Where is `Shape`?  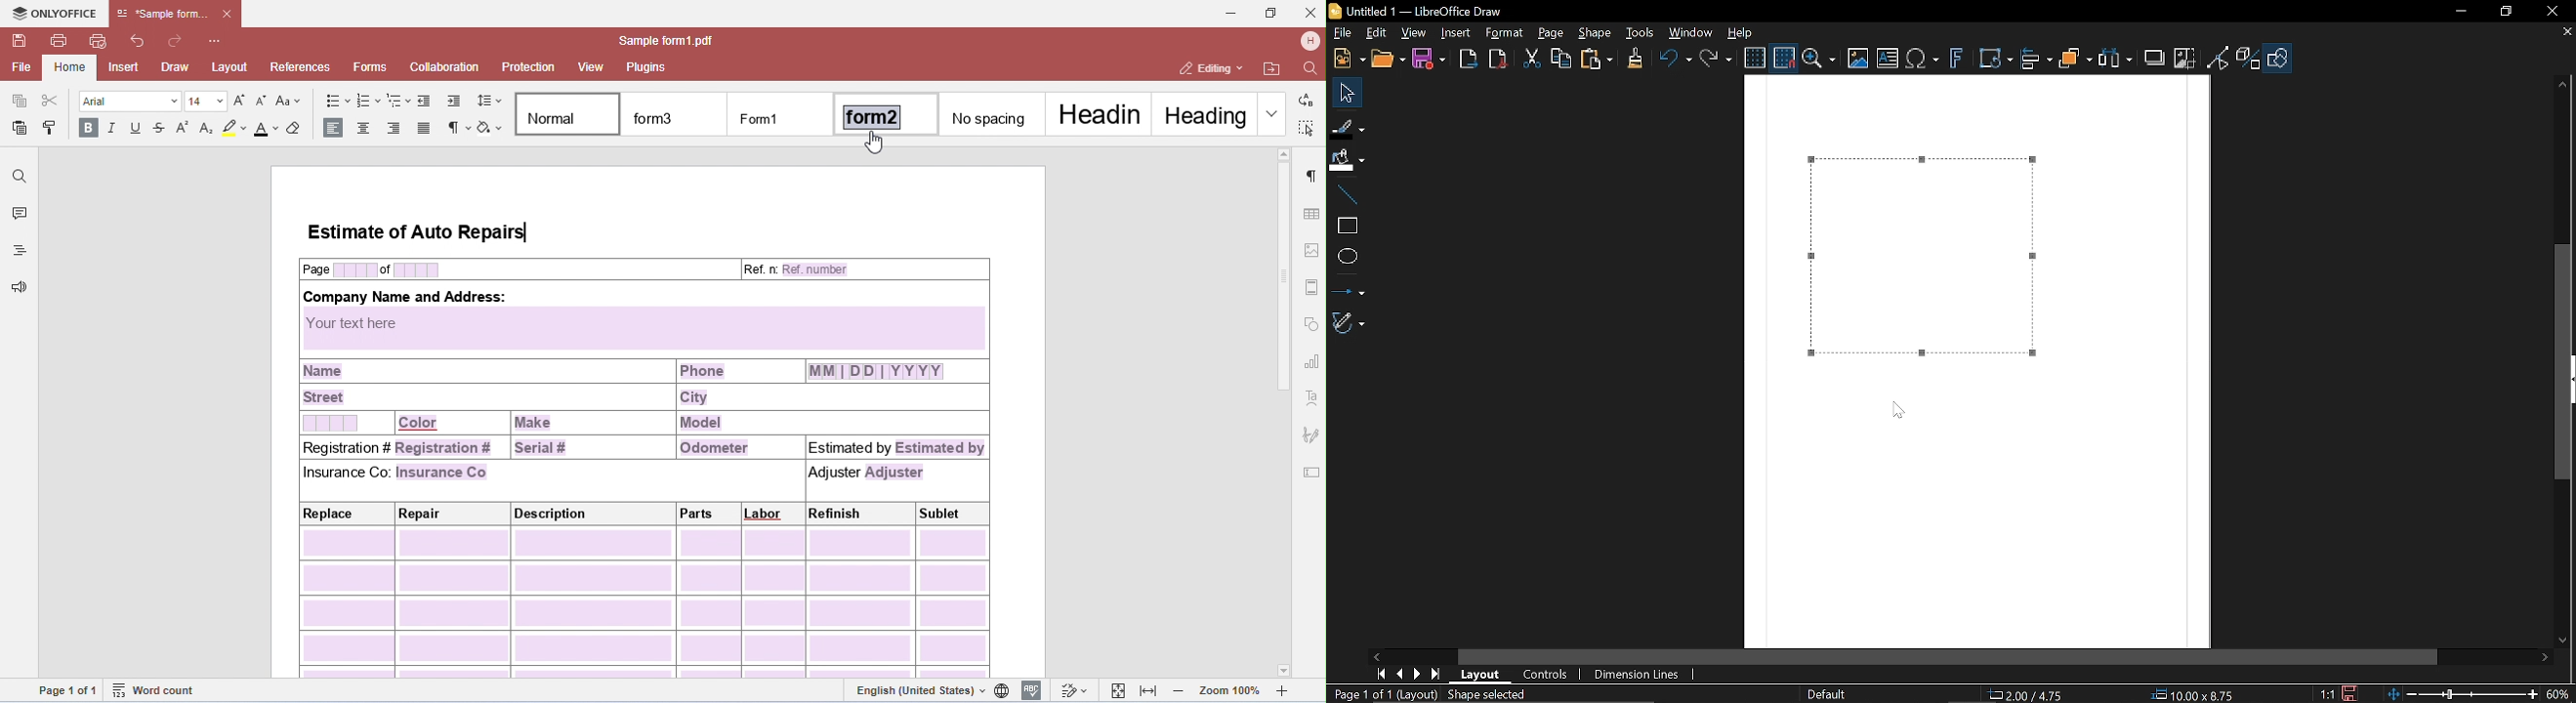 Shape is located at coordinates (1595, 34).